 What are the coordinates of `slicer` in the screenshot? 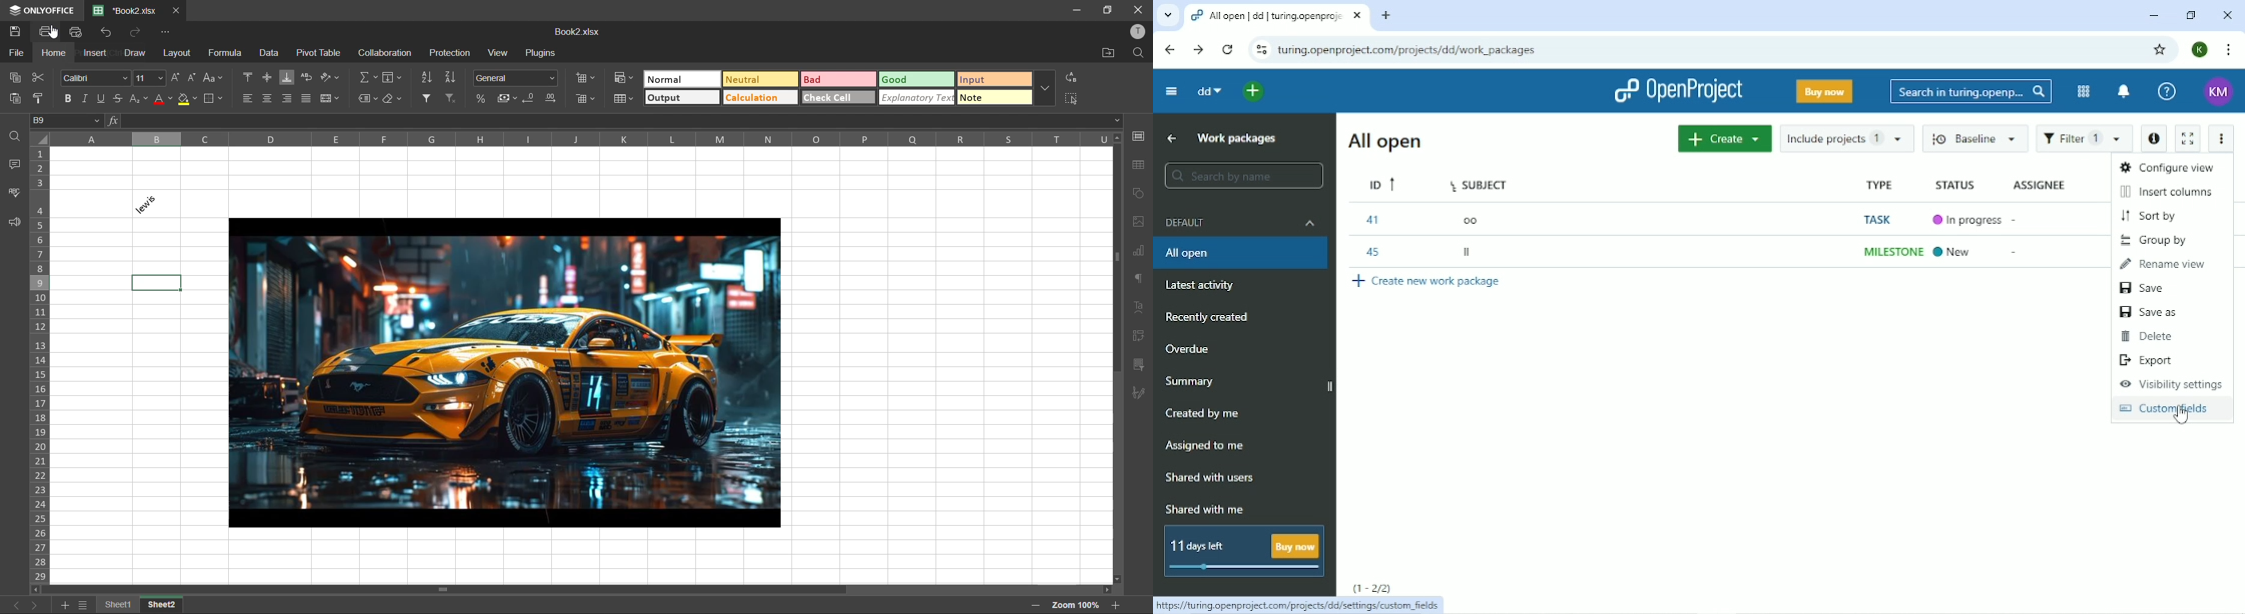 It's located at (1140, 365).